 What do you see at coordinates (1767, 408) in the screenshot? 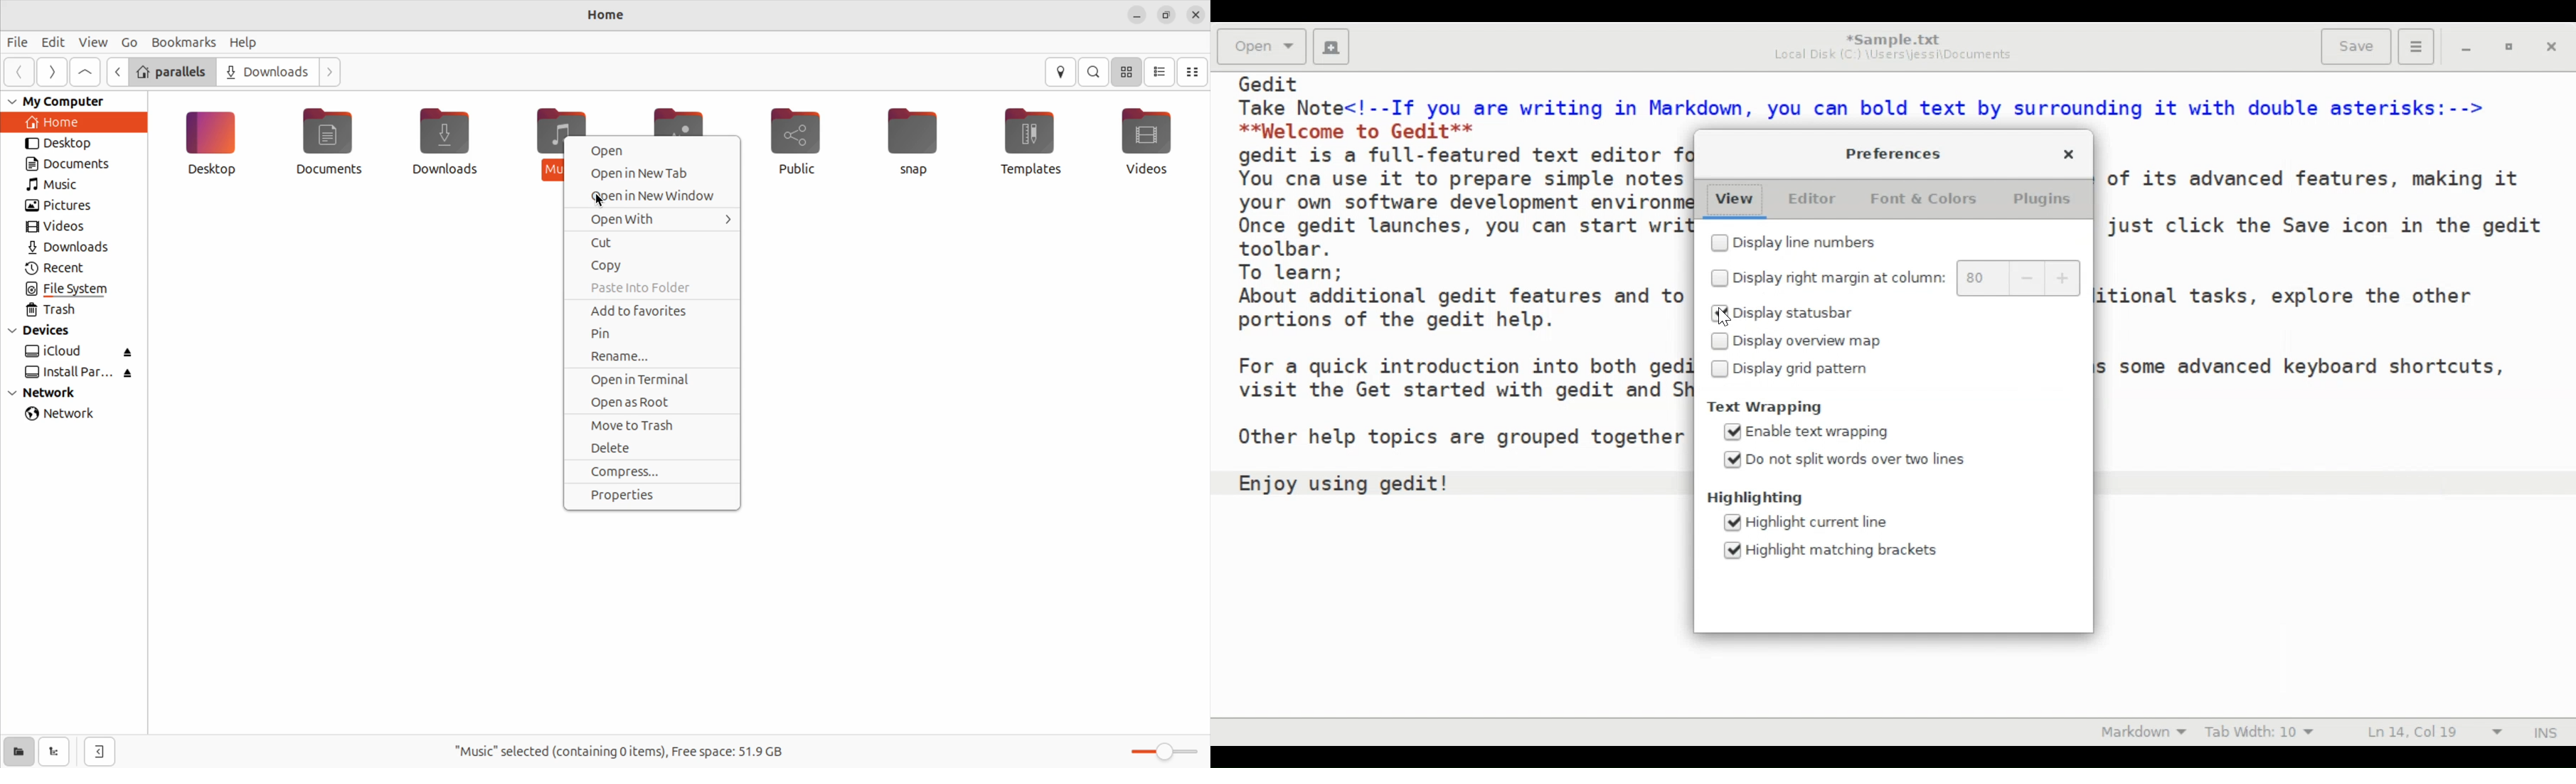
I see `Text Wrapping` at bounding box center [1767, 408].